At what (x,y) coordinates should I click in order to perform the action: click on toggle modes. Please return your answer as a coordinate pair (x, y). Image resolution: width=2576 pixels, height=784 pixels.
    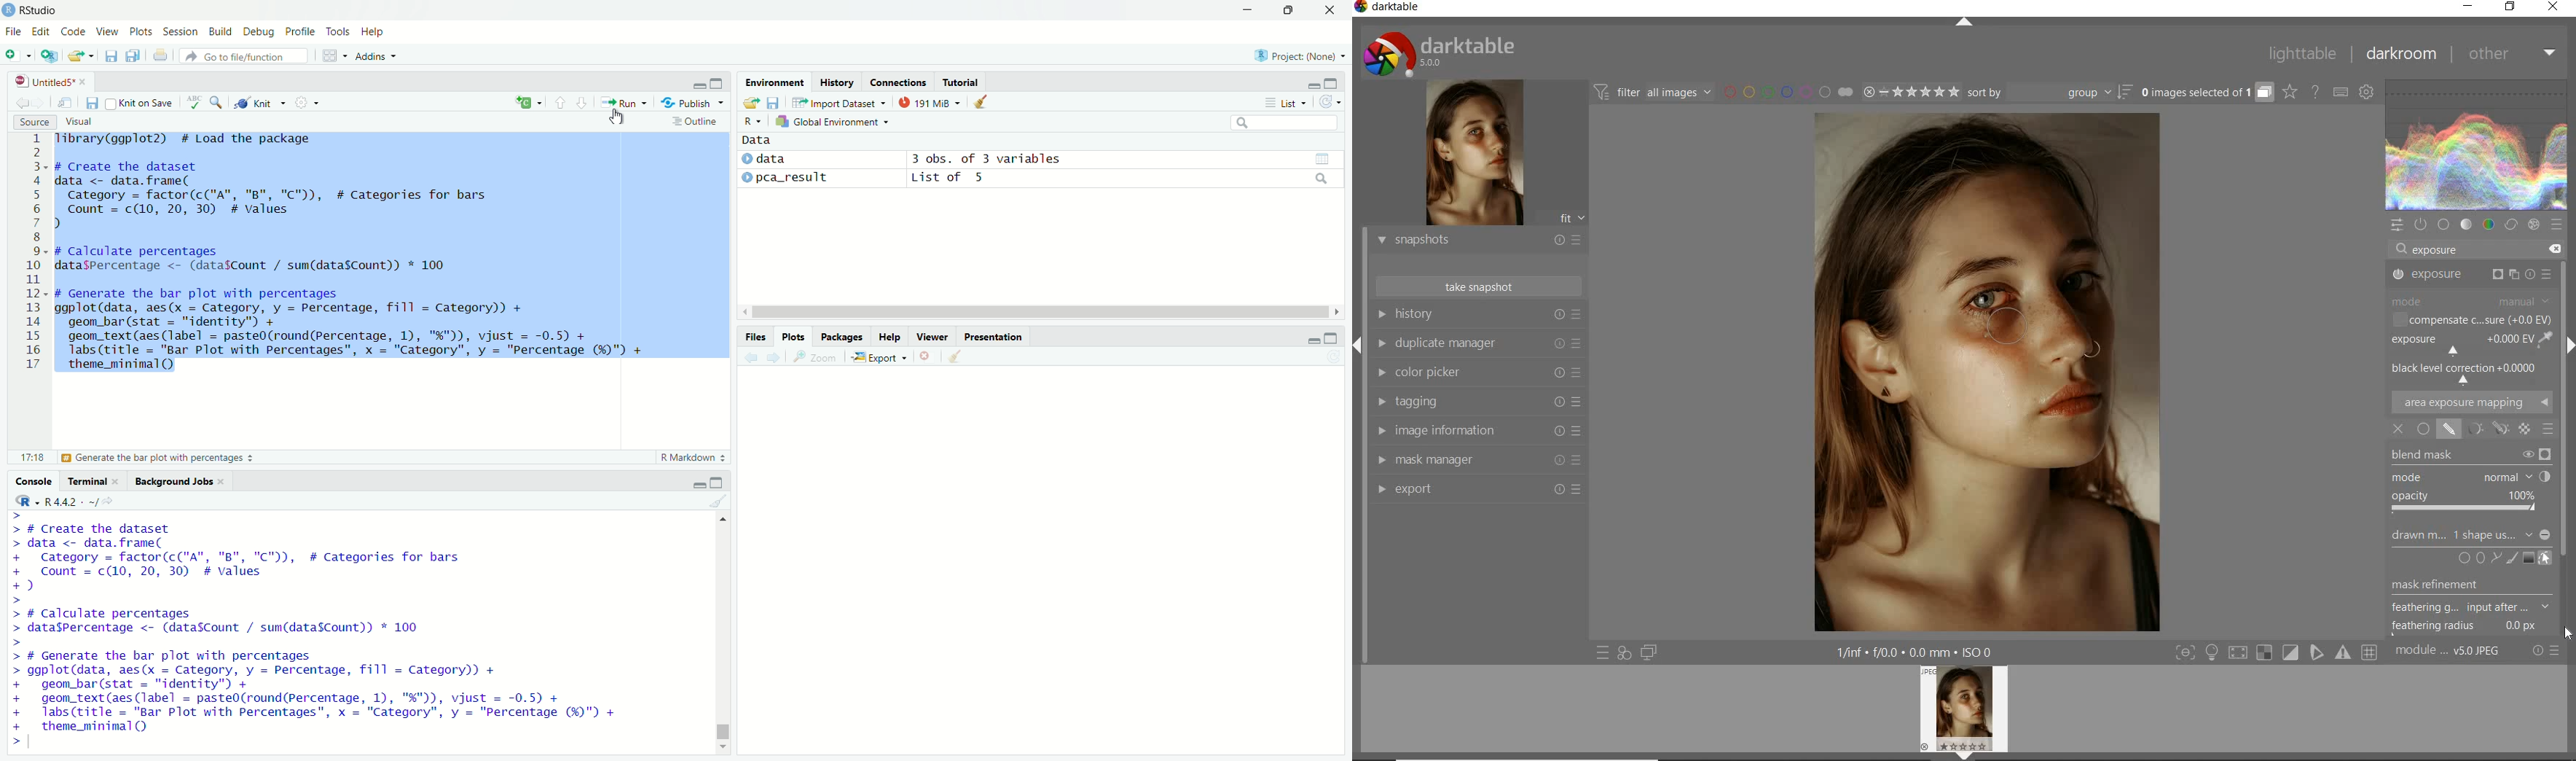
    Looking at the image, I should click on (2277, 654).